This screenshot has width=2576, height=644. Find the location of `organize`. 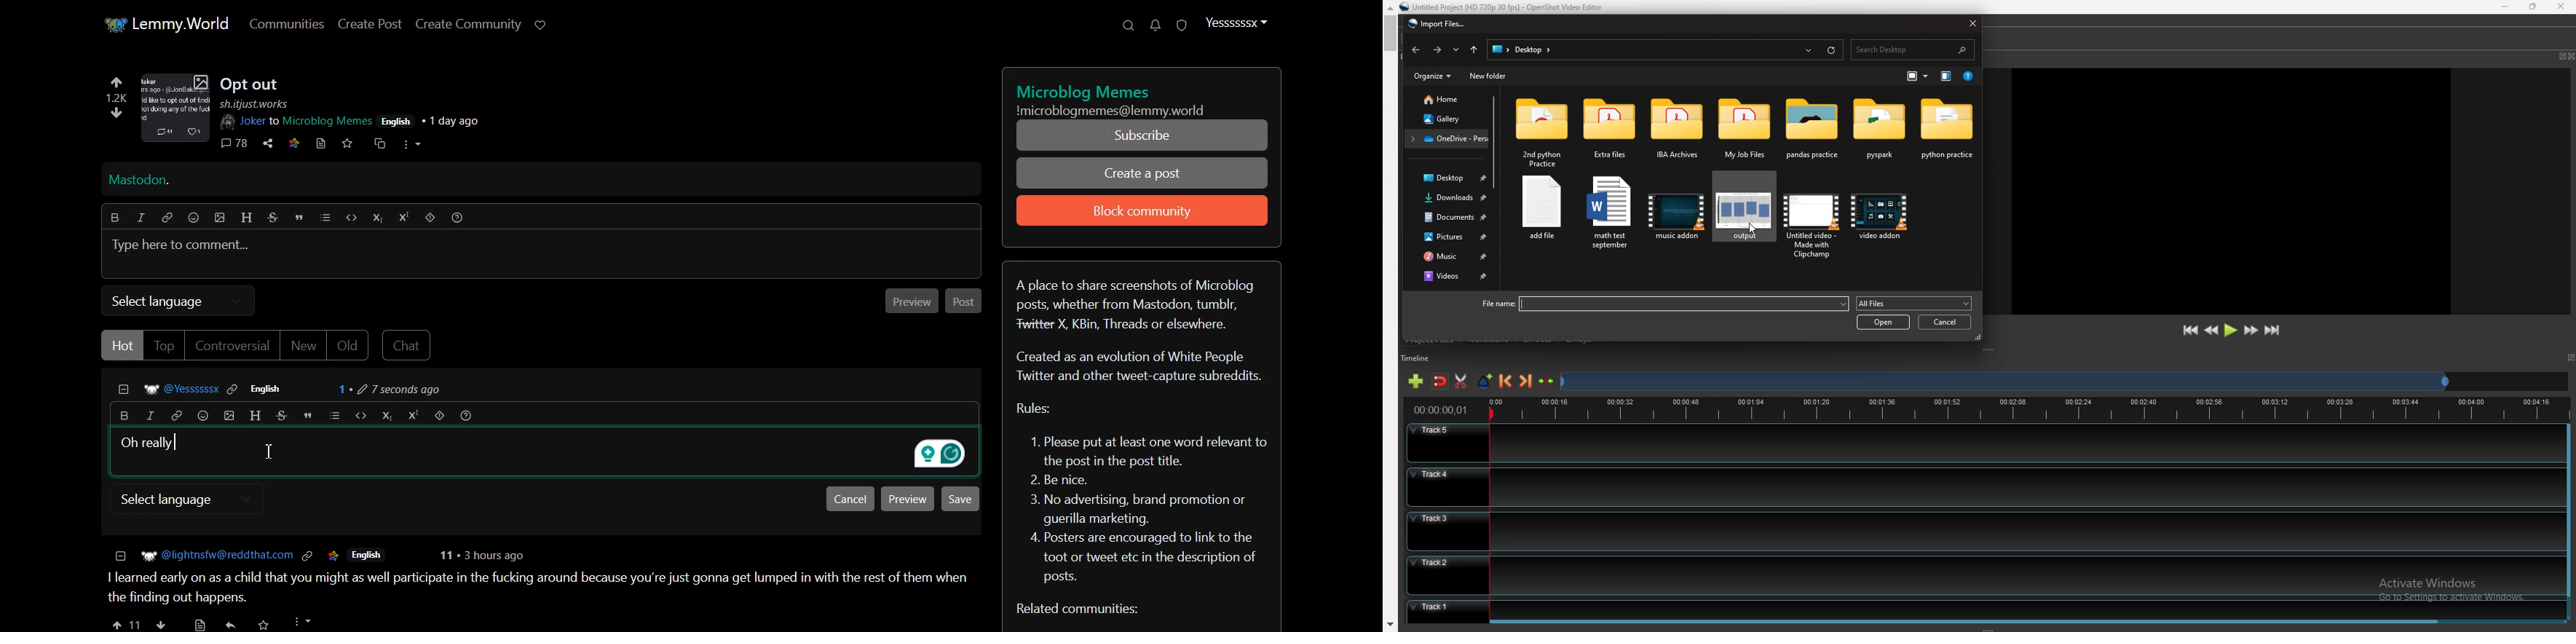

organize is located at coordinates (1434, 75).